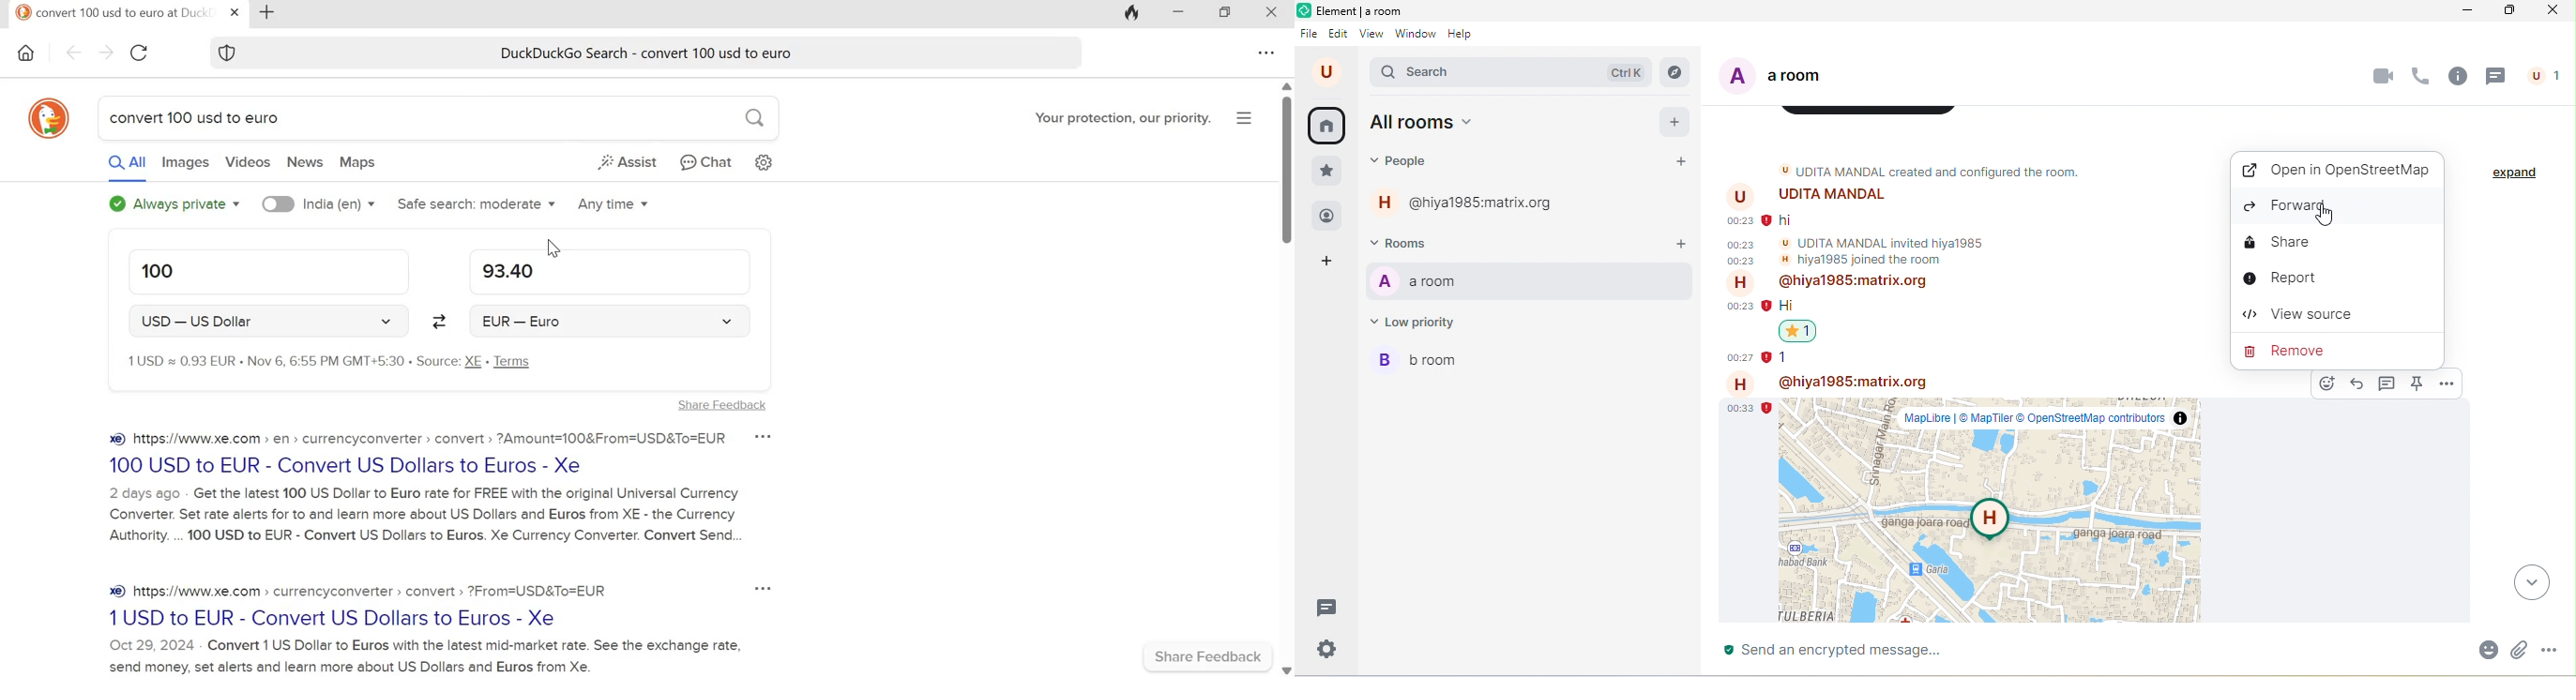 The height and width of the screenshot is (700, 2576). Describe the element at coordinates (1350, 11) in the screenshot. I see `title` at that location.